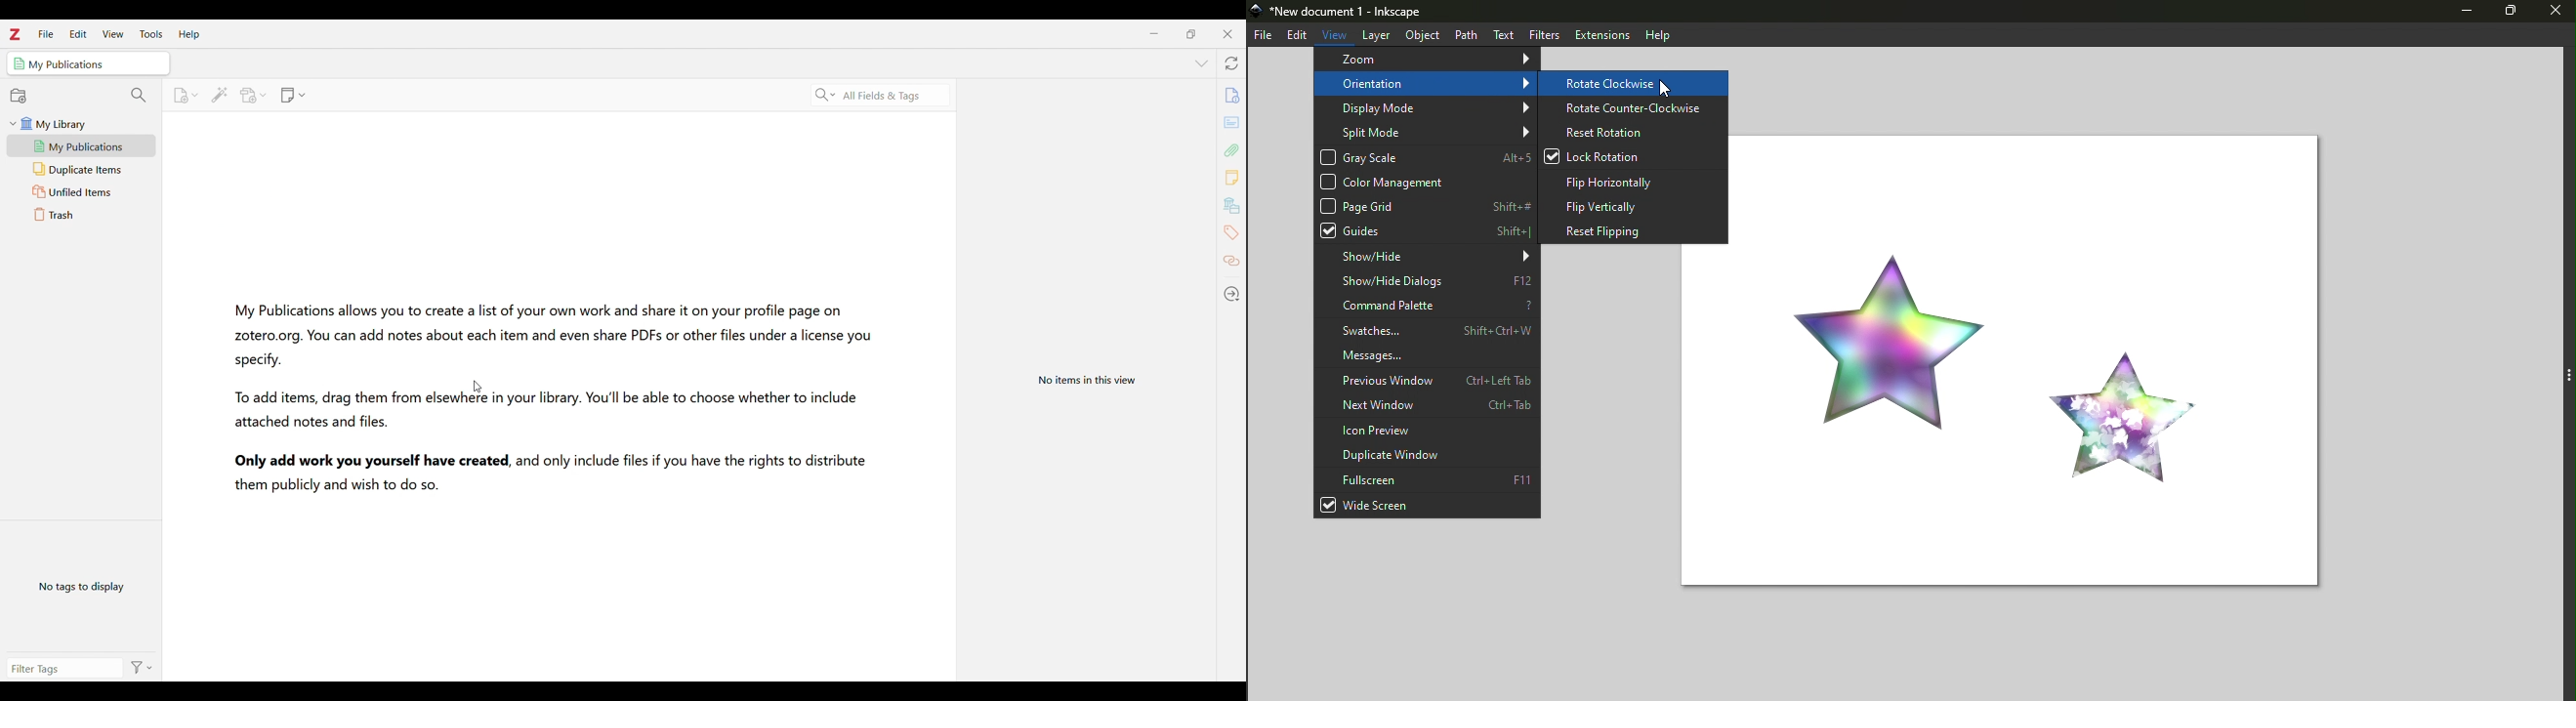  I want to click on Minimize, so click(2458, 13).